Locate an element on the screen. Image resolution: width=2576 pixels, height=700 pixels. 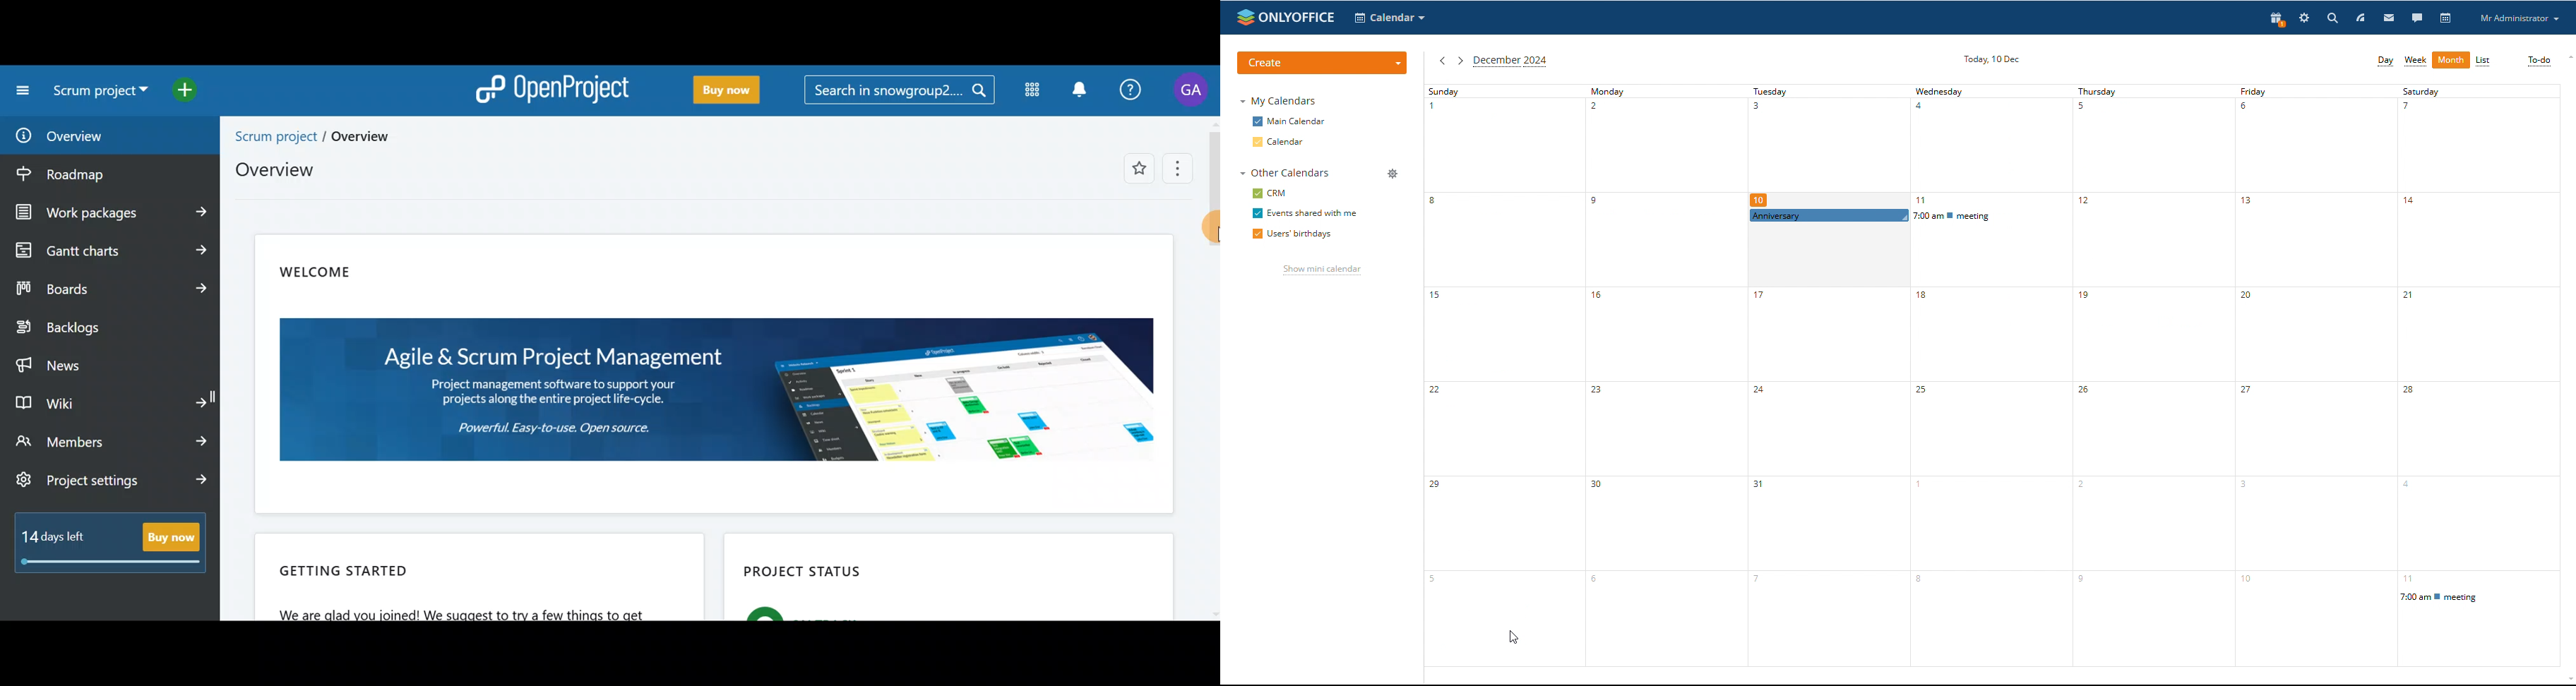
News is located at coordinates (109, 362).